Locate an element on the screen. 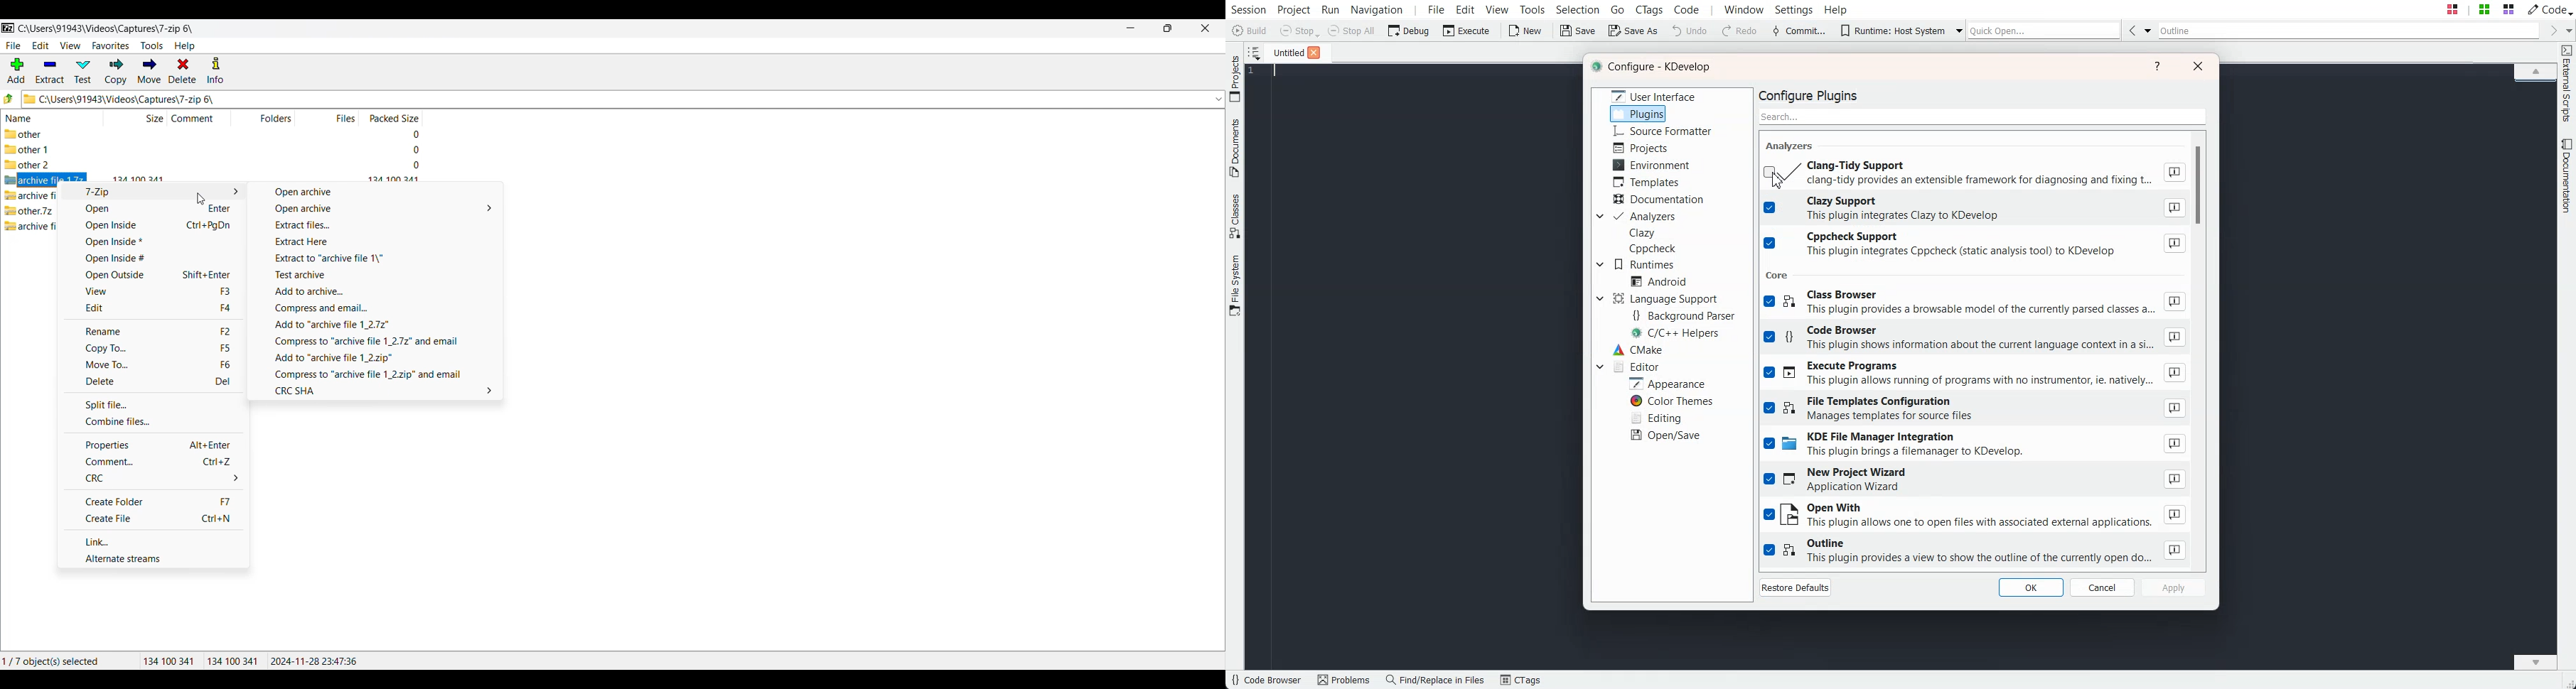  Extract is located at coordinates (50, 71).